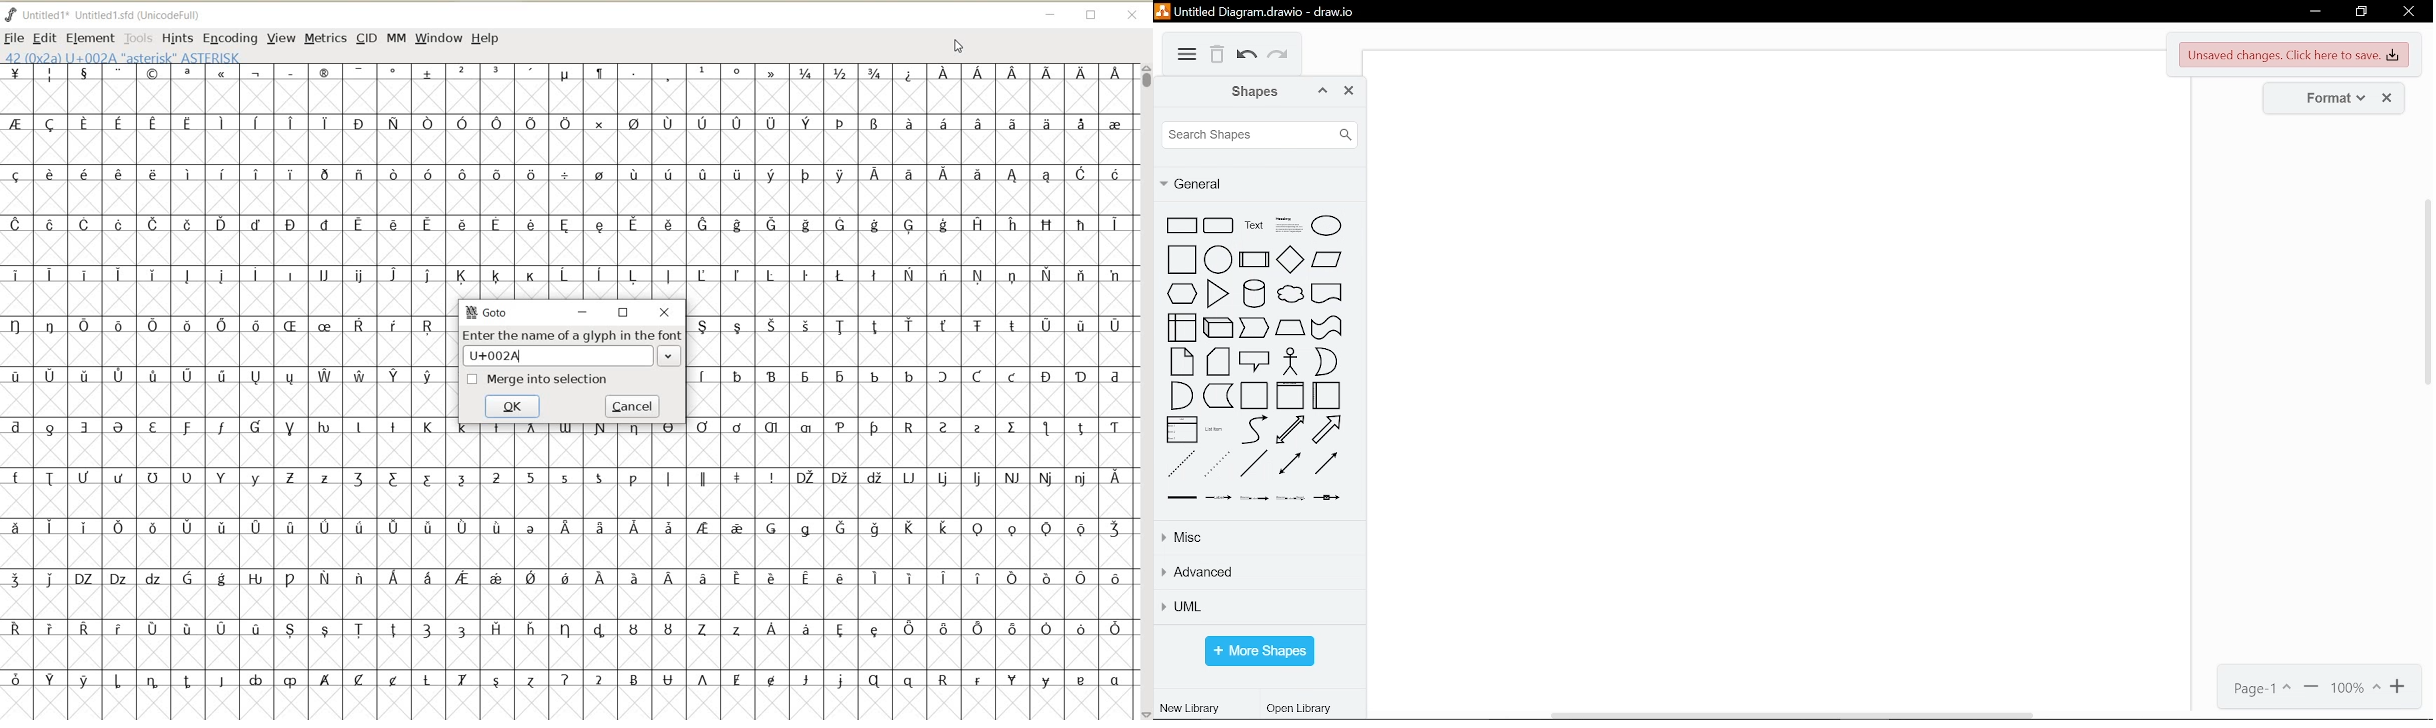 This screenshot has height=728, width=2436. What do you see at coordinates (1181, 295) in the screenshot?
I see `hexagon` at bounding box center [1181, 295].